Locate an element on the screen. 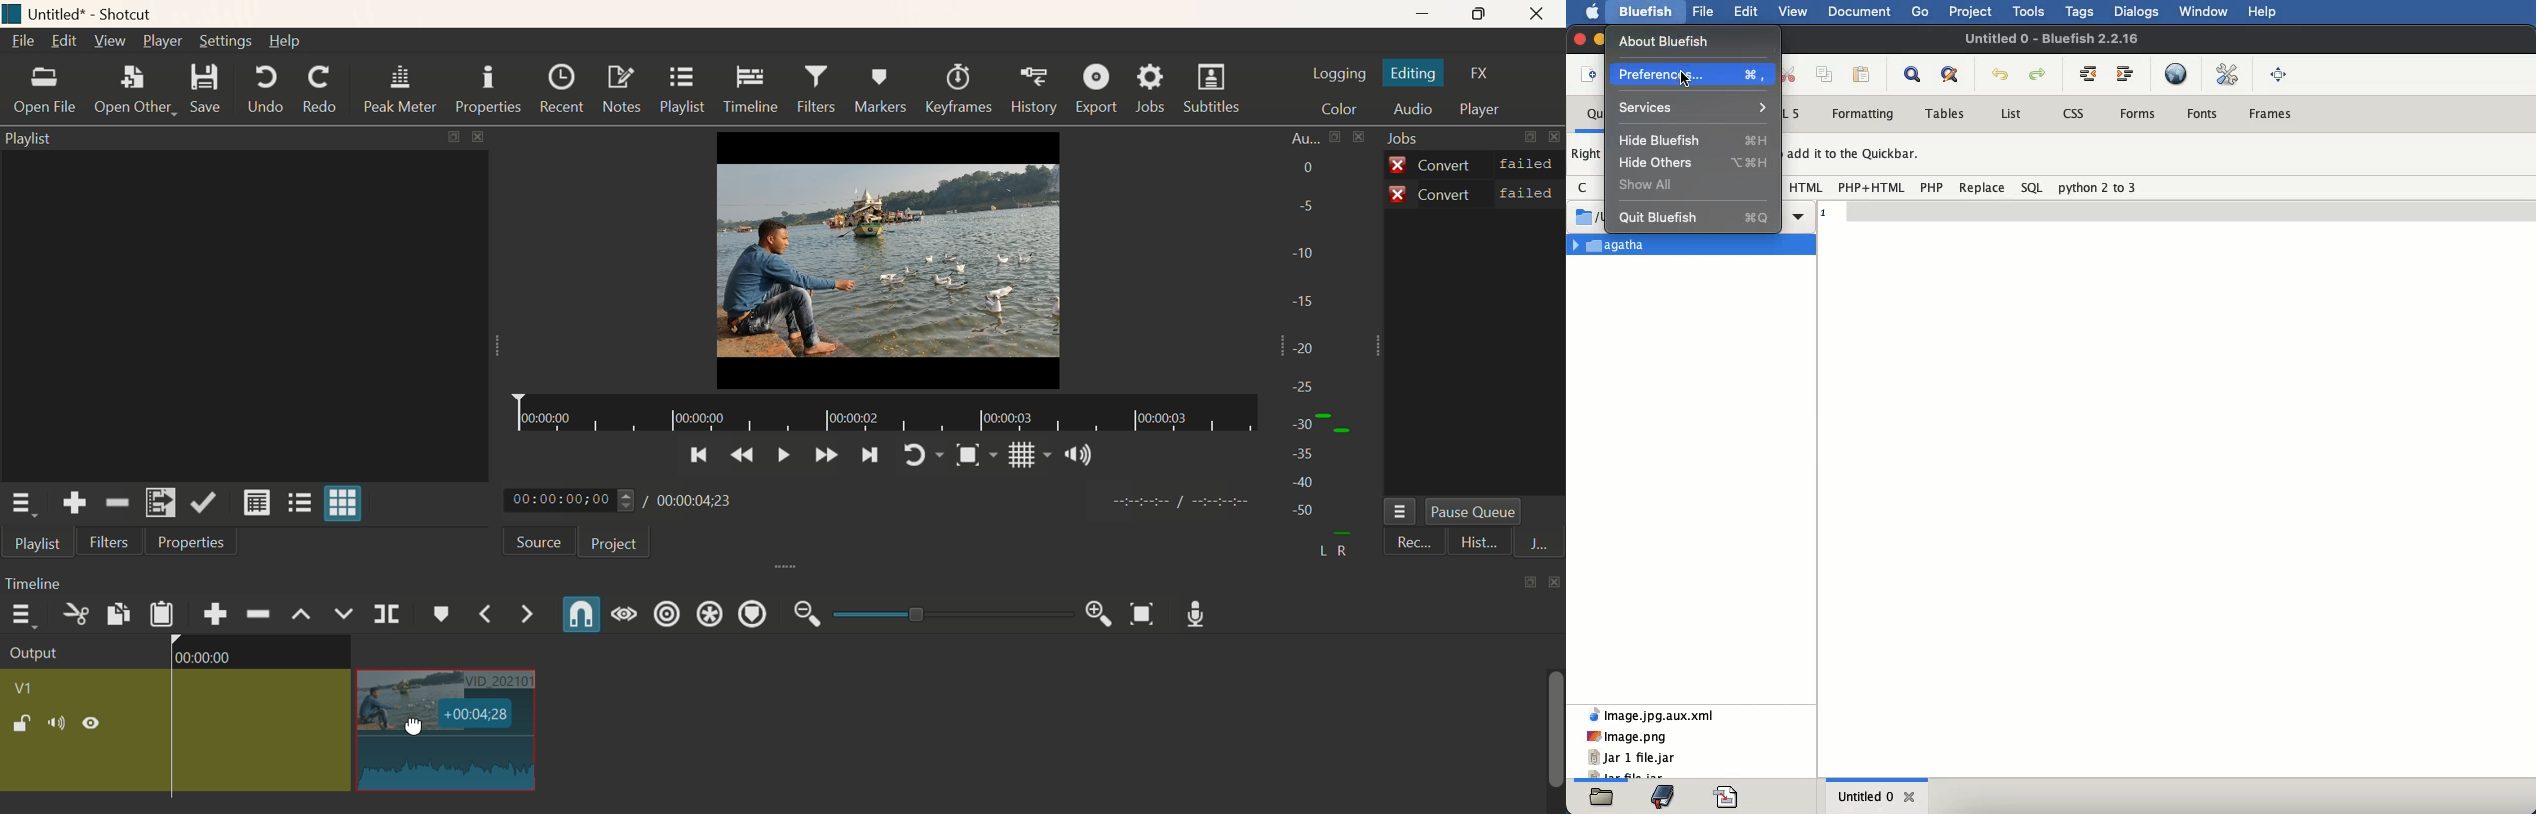 The width and height of the screenshot is (2548, 840). redo is located at coordinates (2039, 75).